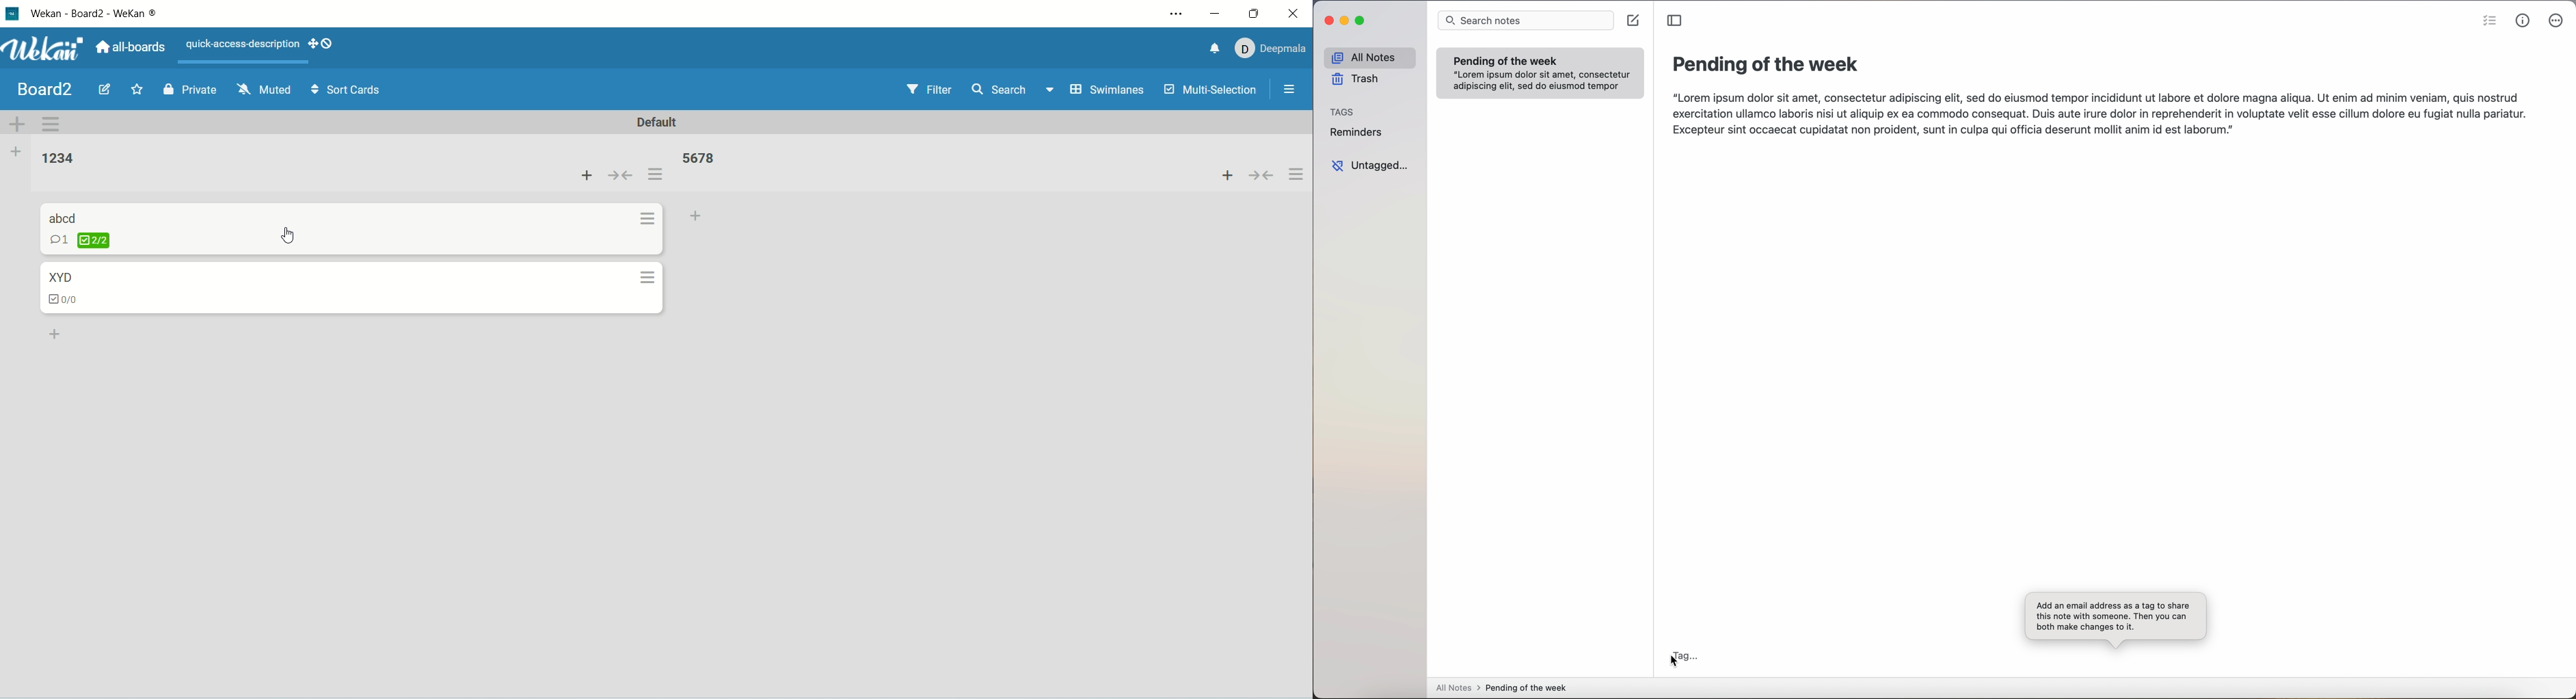 This screenshot has width=2576, height=700. I want to click on cursor, so click(289, 235).